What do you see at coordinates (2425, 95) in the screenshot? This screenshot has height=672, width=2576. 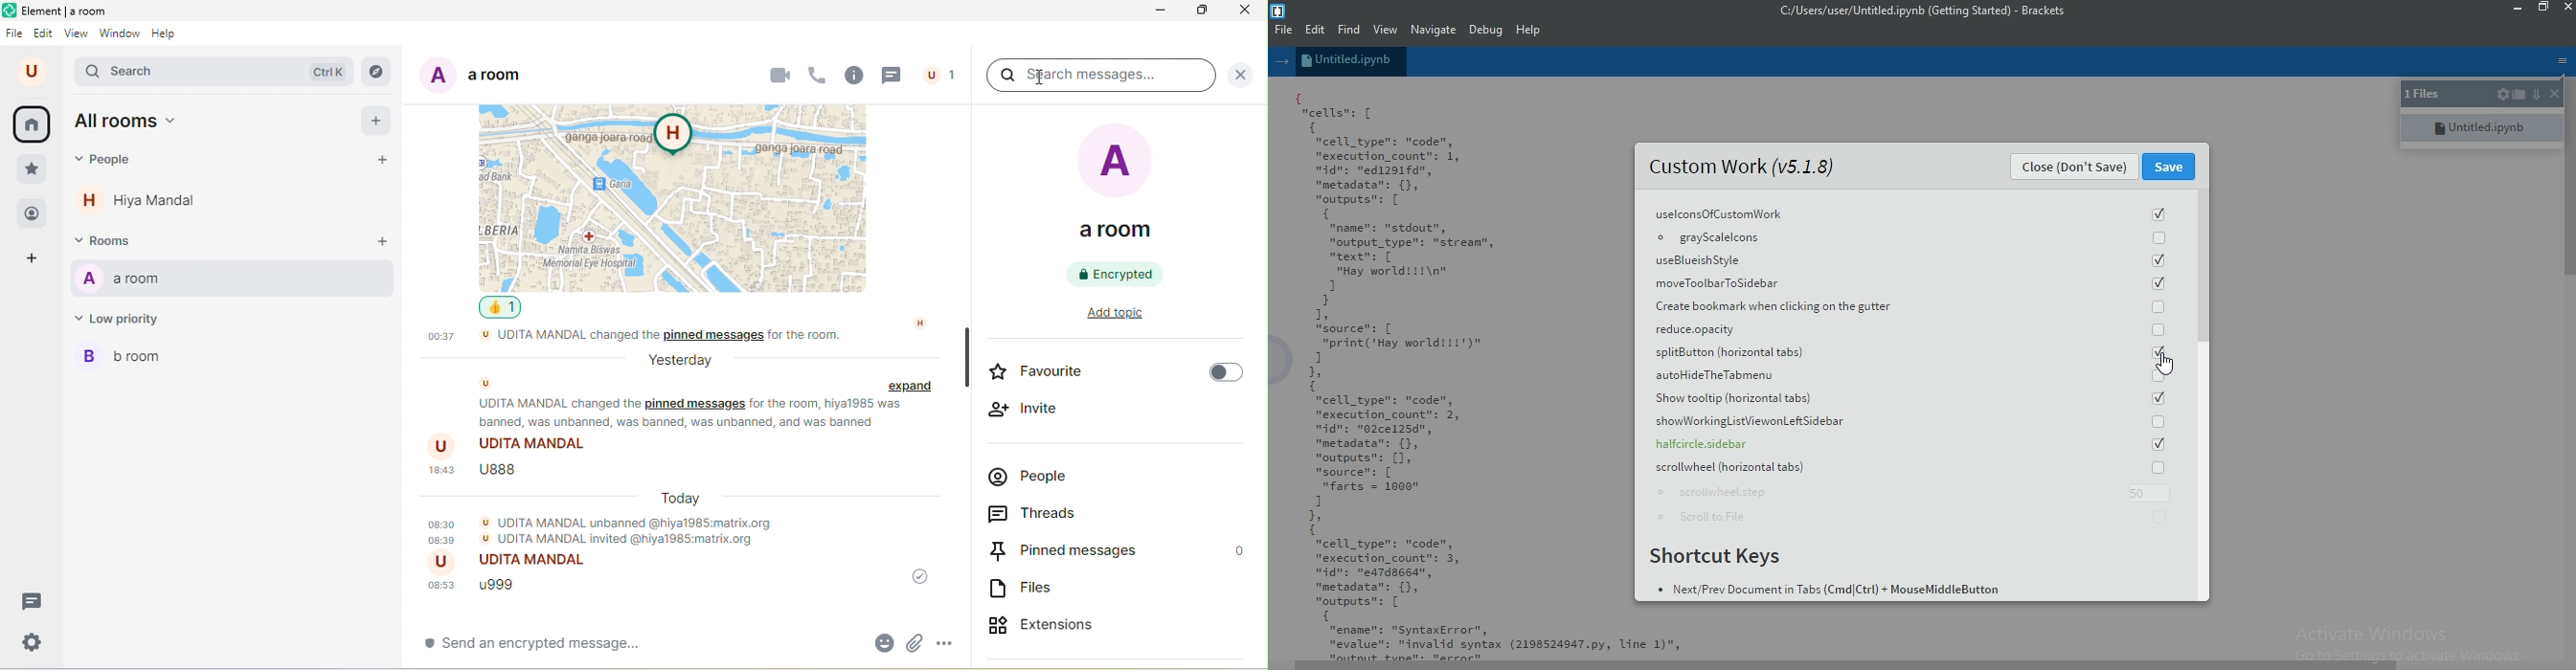 I see `1 files` at bounding box center [2425, 95].